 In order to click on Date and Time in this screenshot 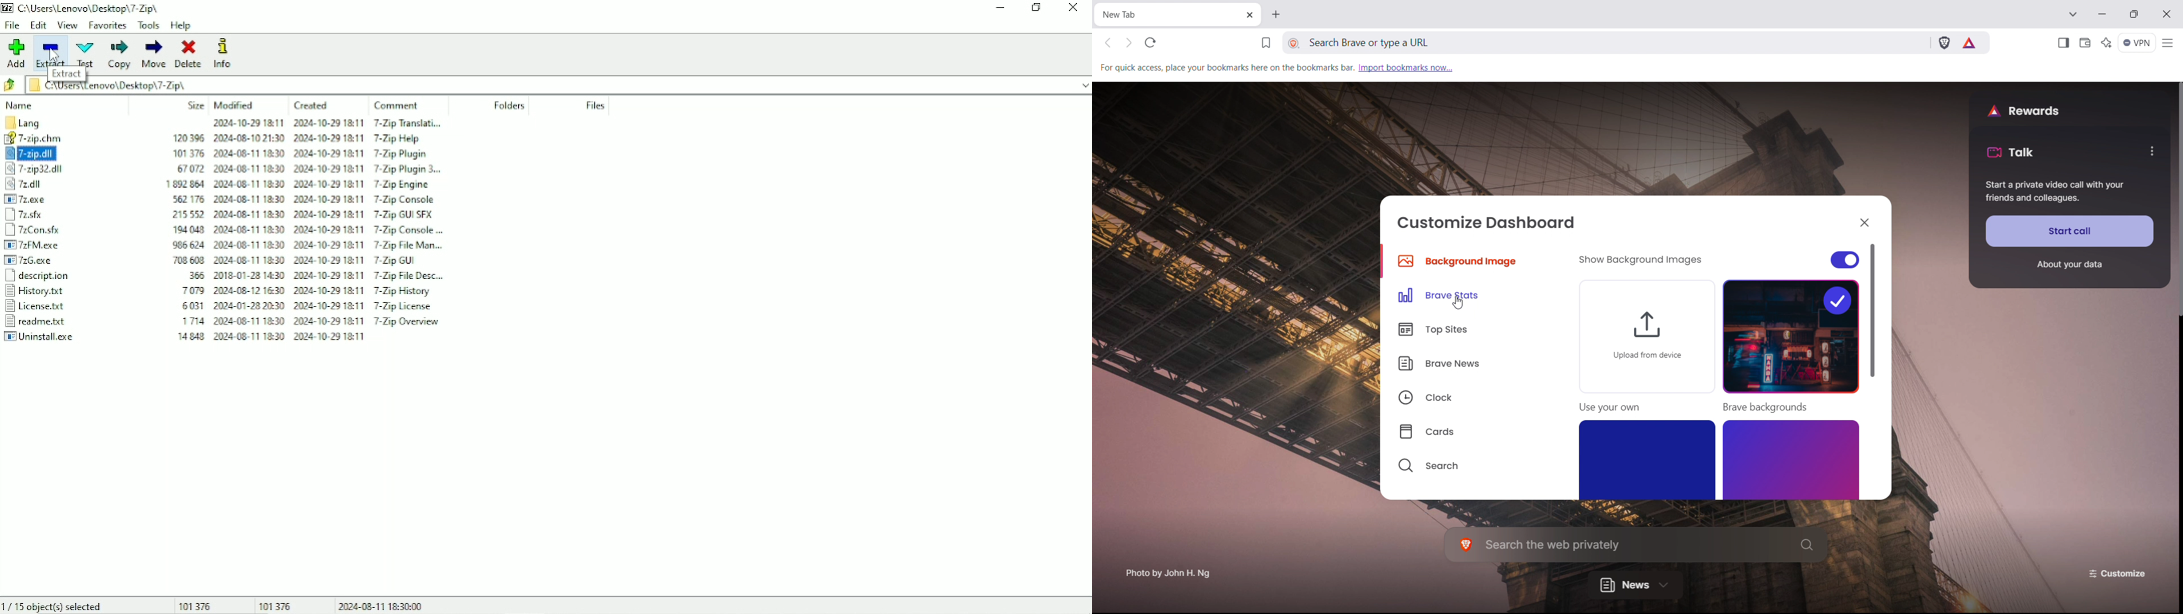, I will do `click(381, 605)`.